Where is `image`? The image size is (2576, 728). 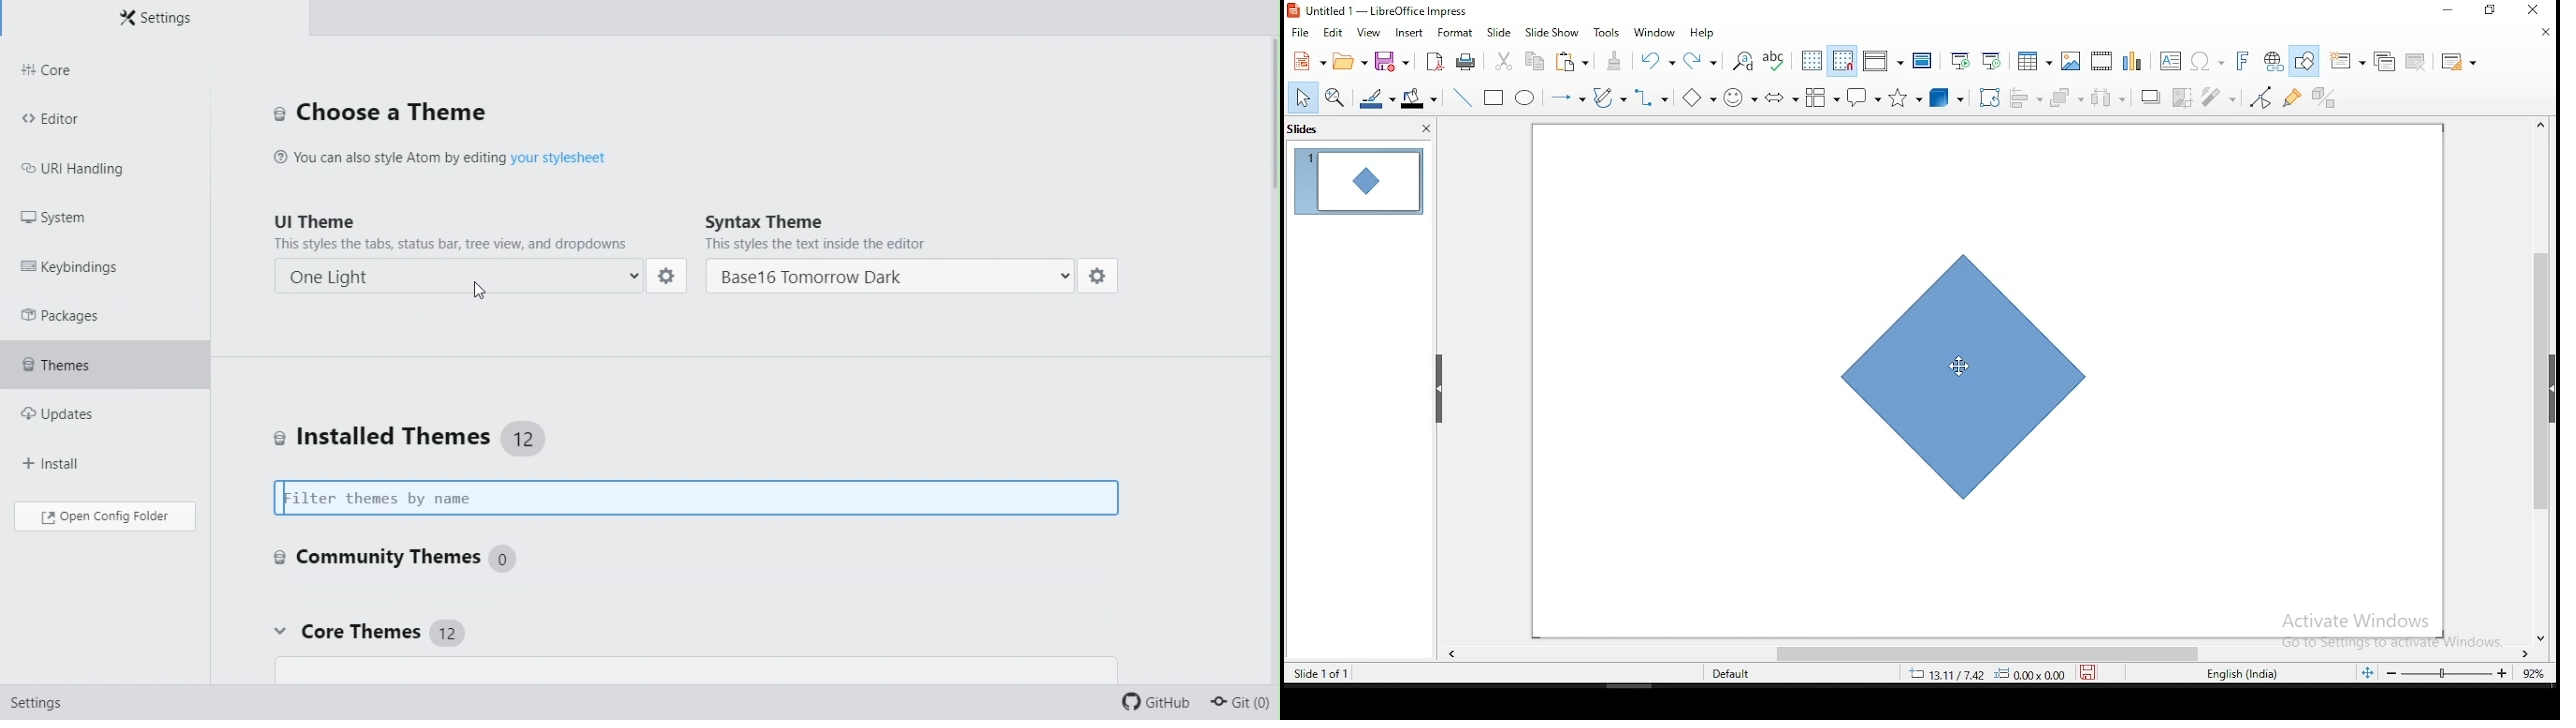
image is located at coordinates (2073, 60).